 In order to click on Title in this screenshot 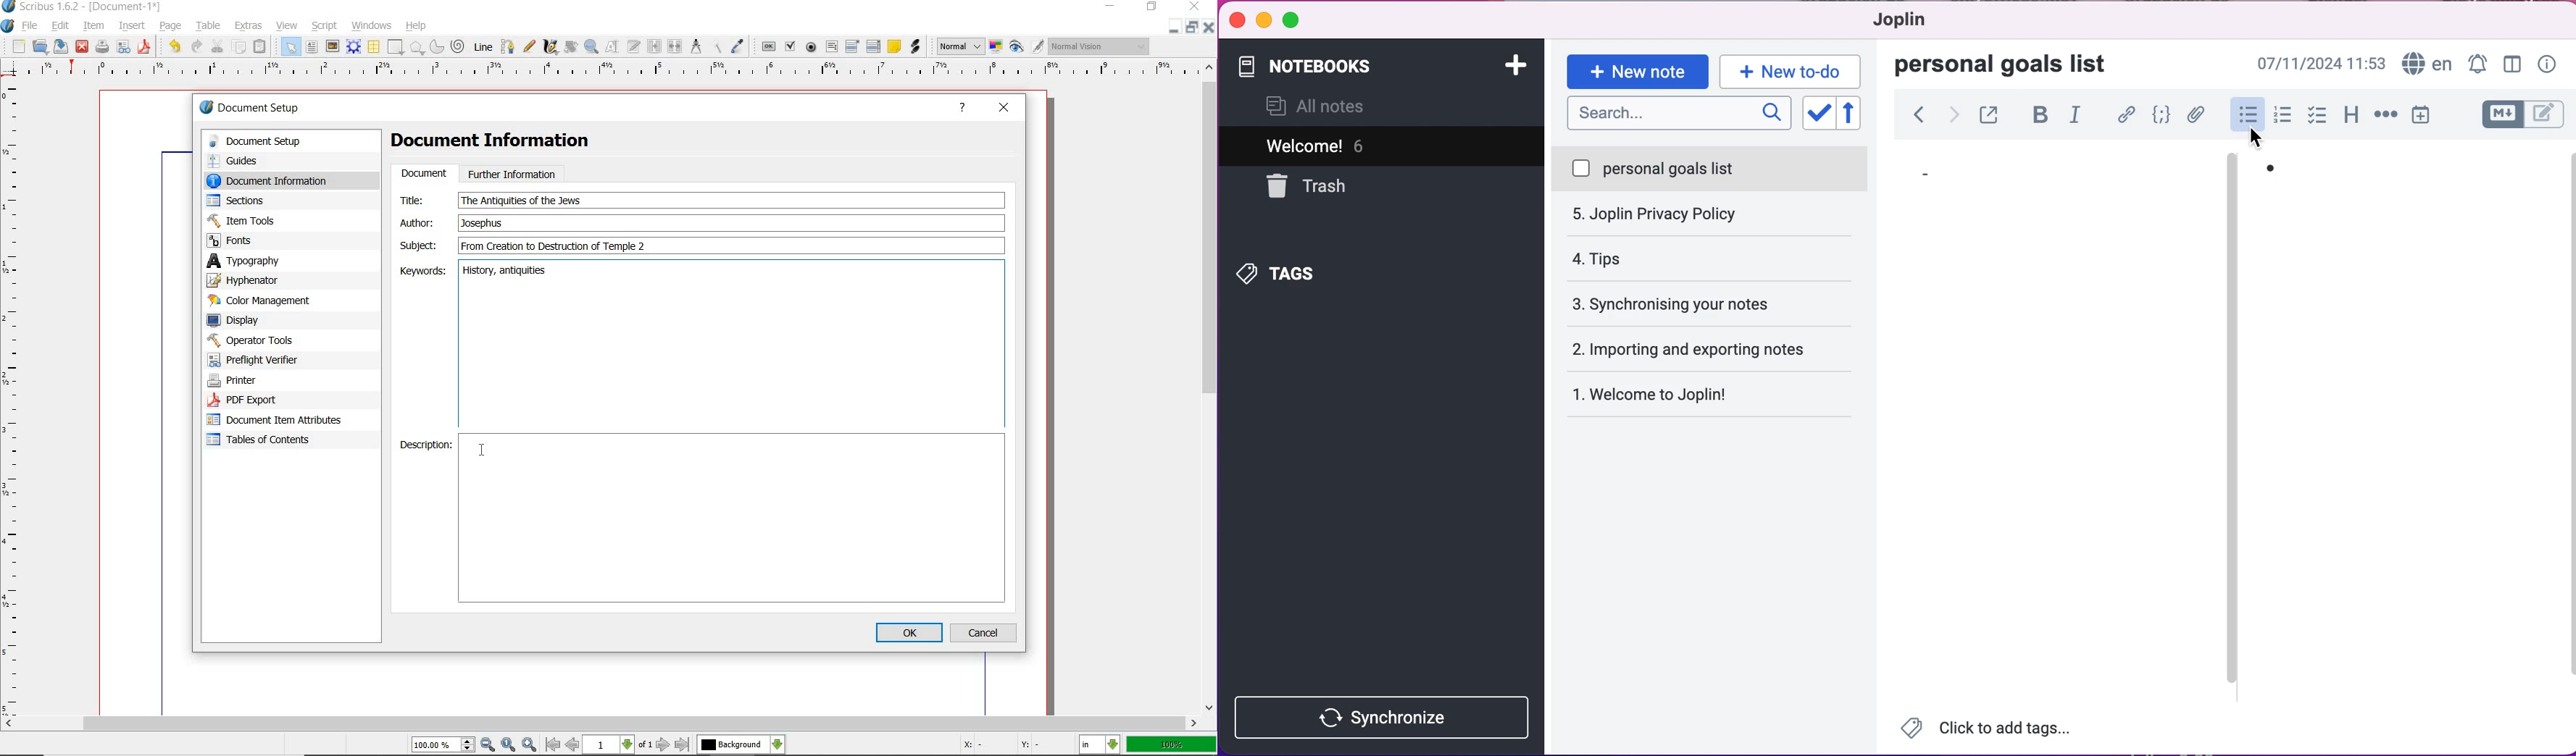, I will do `click(421, 200)`.